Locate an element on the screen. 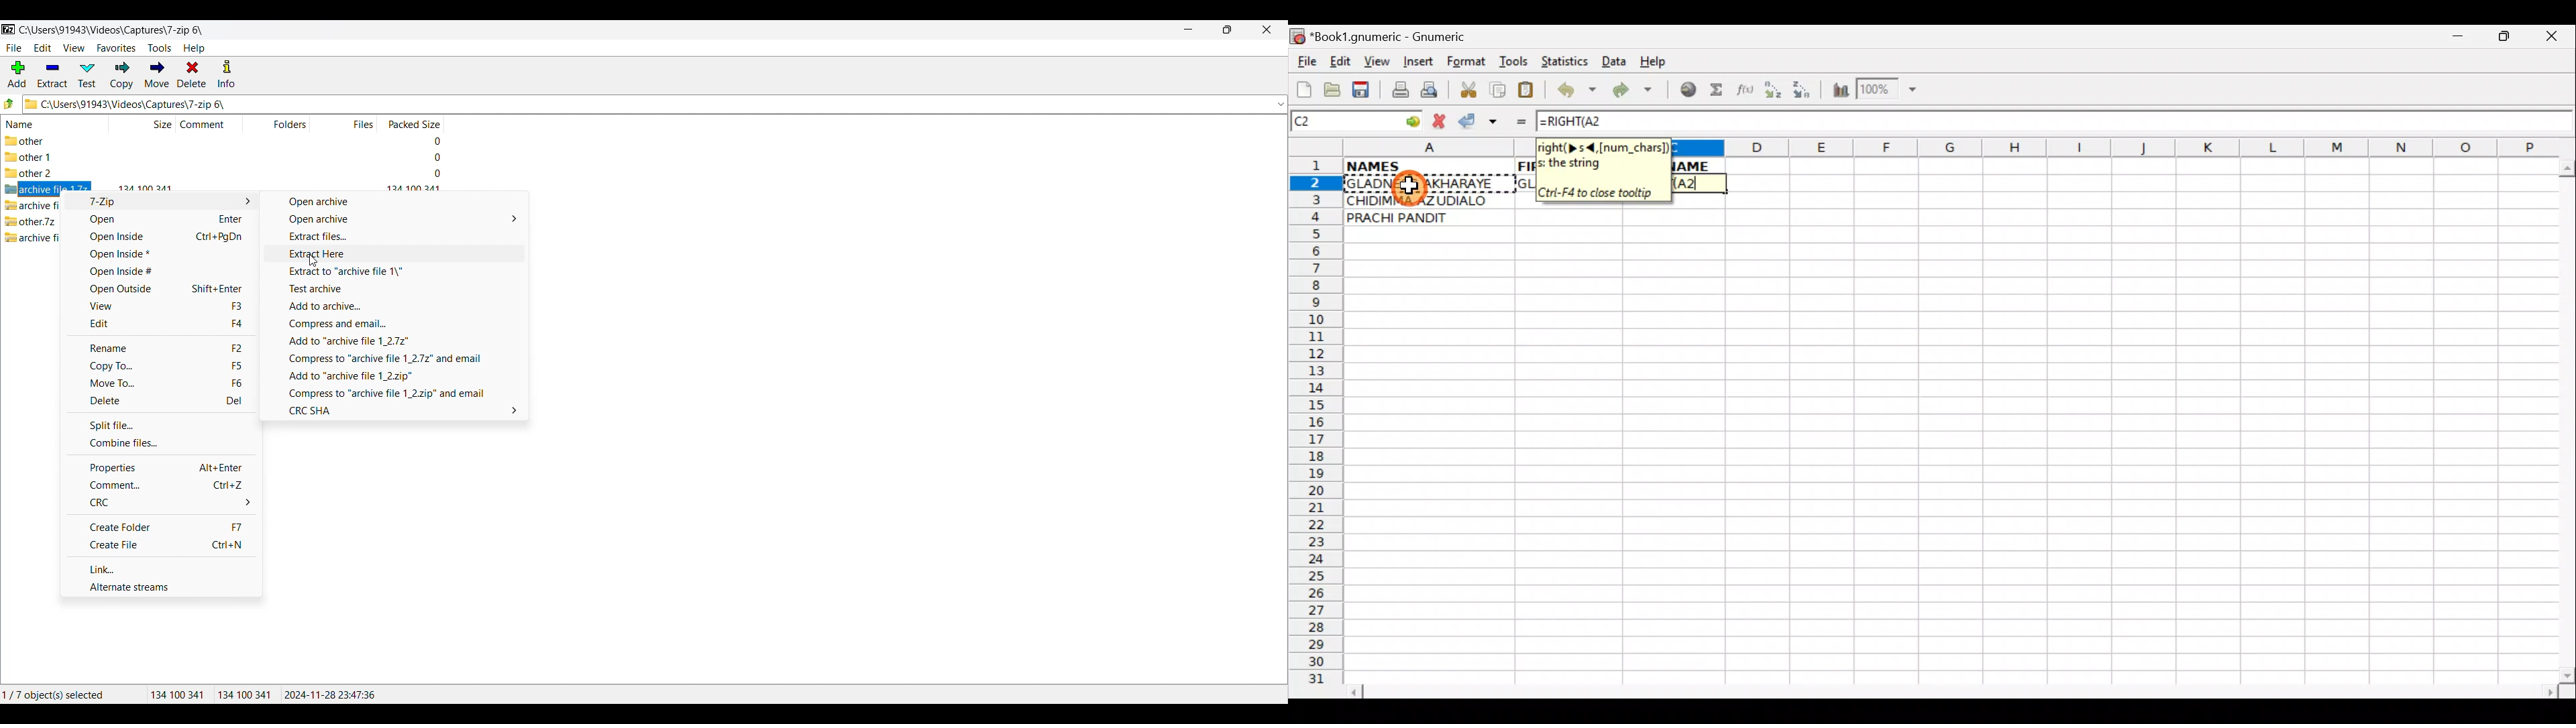  right(> s <, [num_chars])the string. Crtl+F4 to close tooltip is located at coordinates (1602, 168).